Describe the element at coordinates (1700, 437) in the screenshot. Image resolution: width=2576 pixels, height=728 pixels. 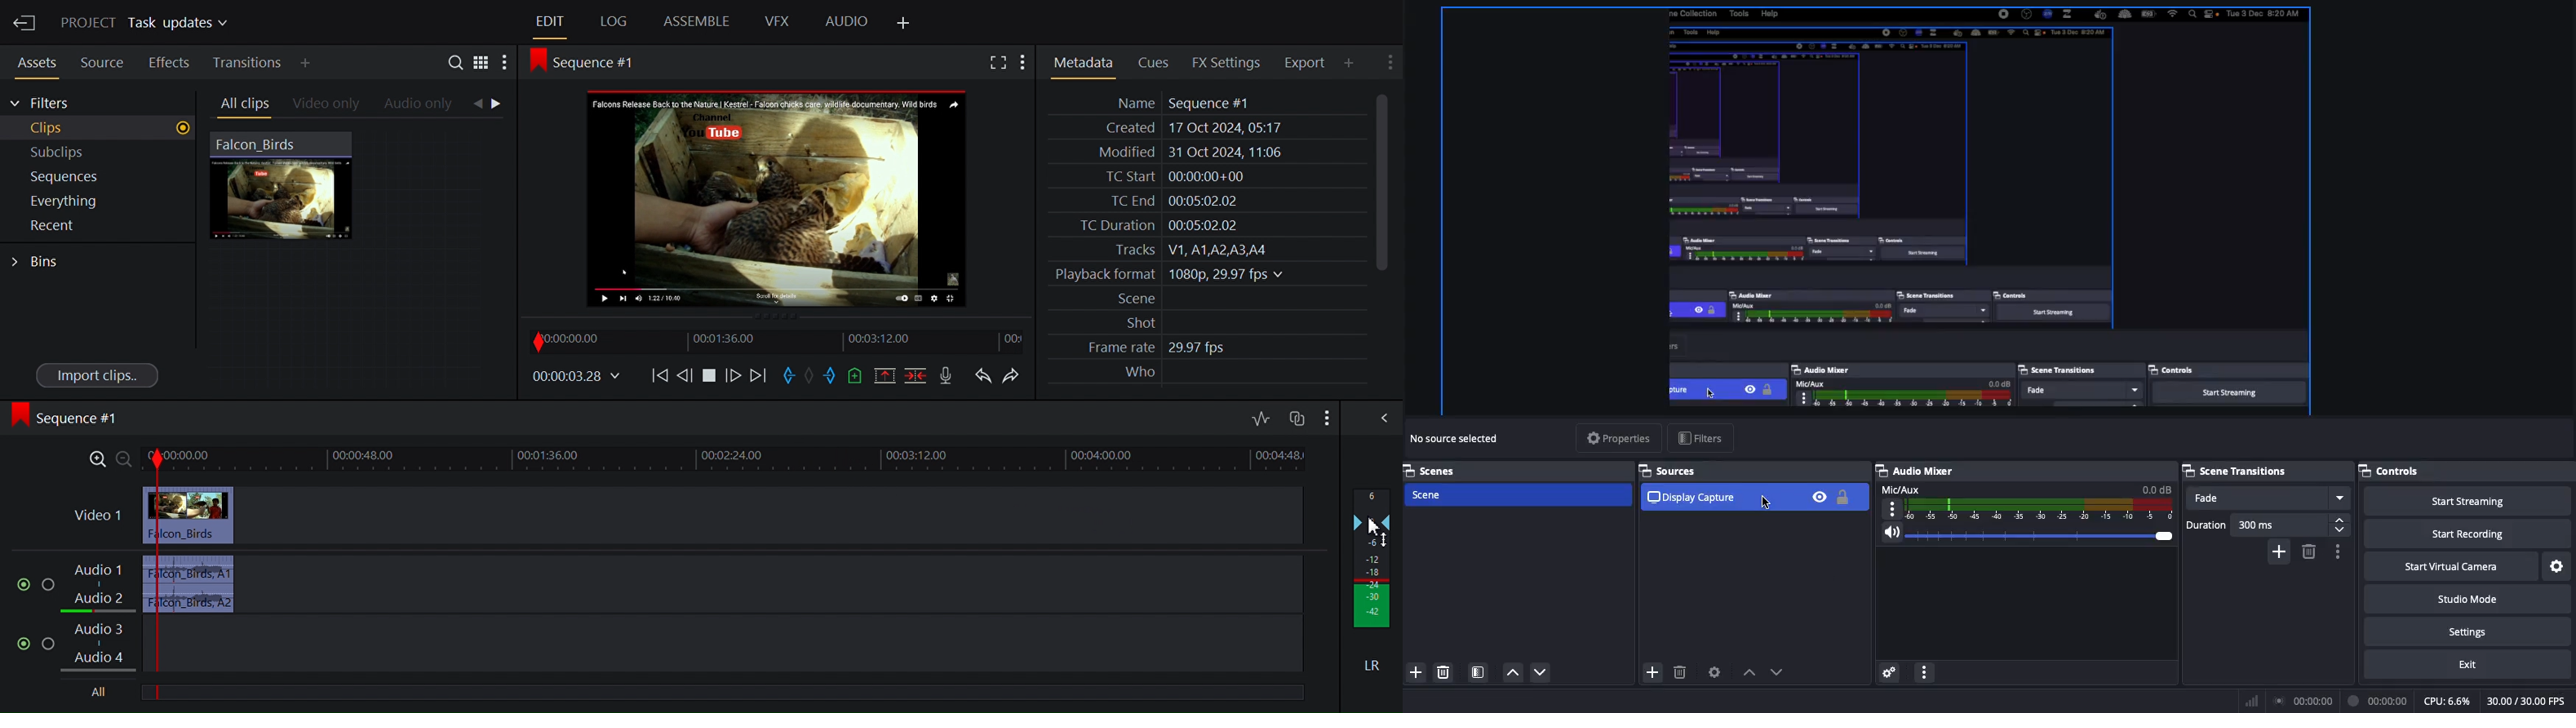
I see `Filters` at that location.